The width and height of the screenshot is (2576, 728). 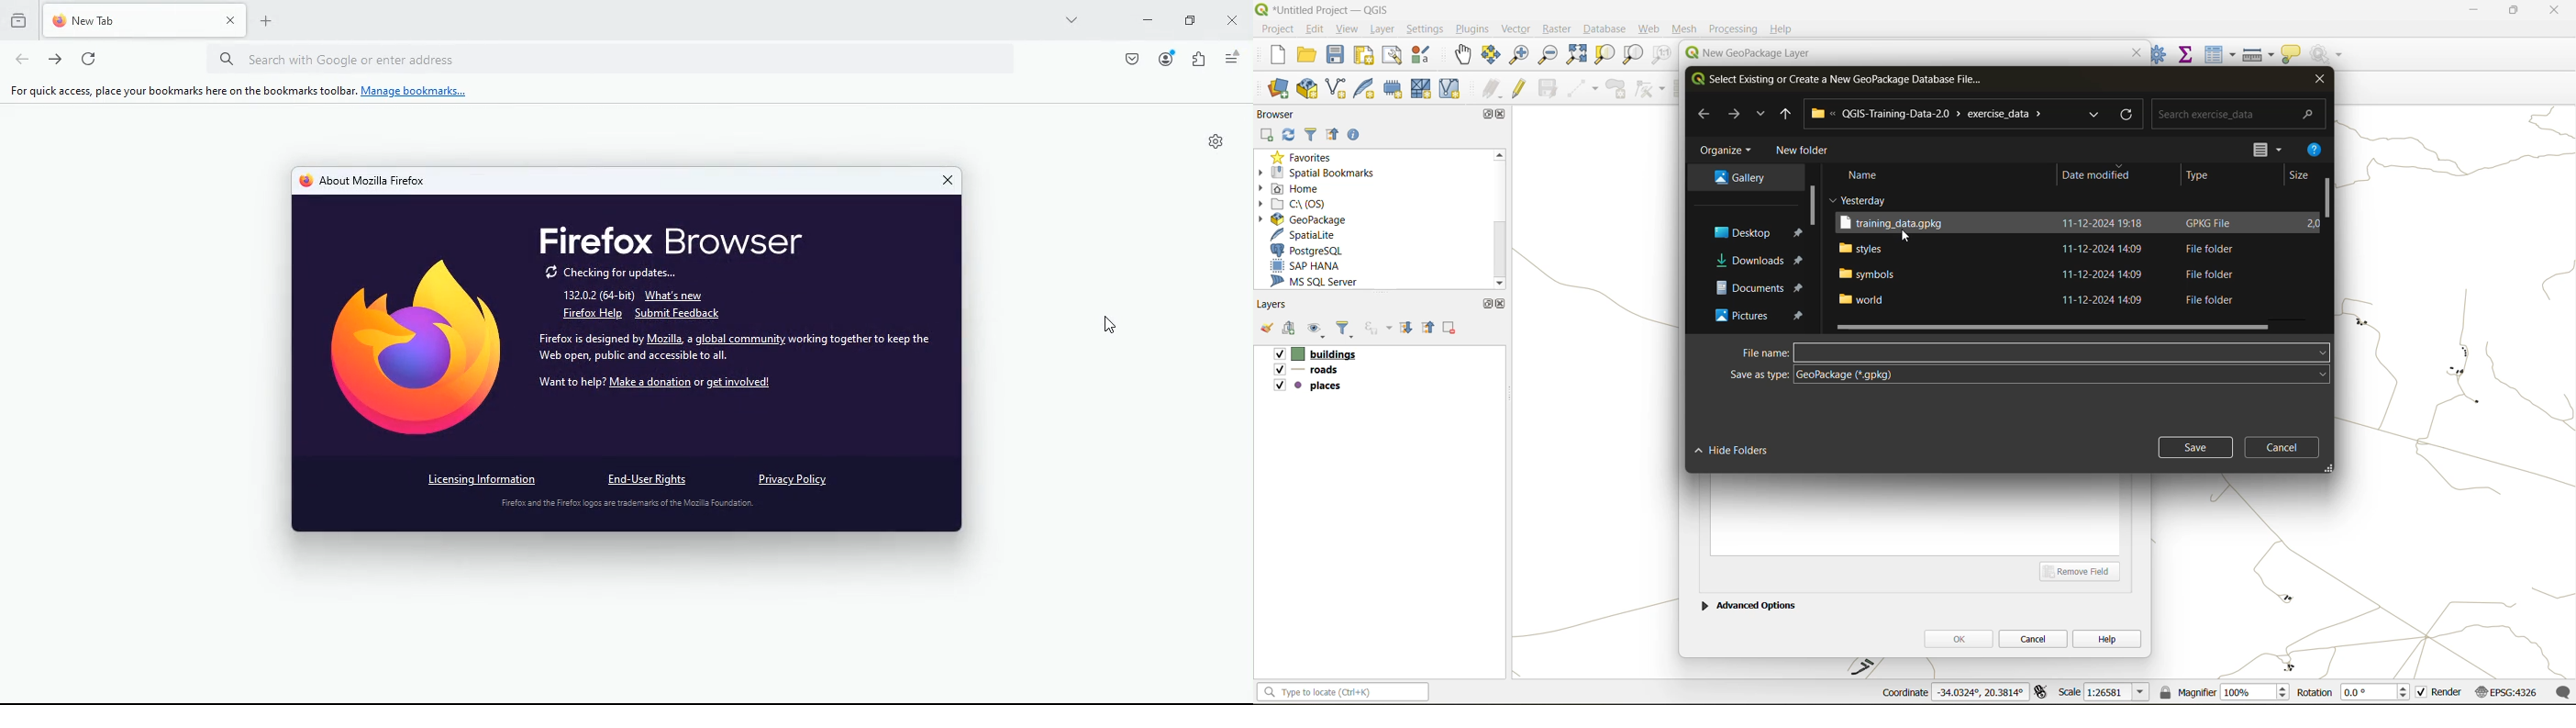 What do you see at coordinates (1277, 28) in the screenshot?
I see `project` at bounding box center [1277, 28].